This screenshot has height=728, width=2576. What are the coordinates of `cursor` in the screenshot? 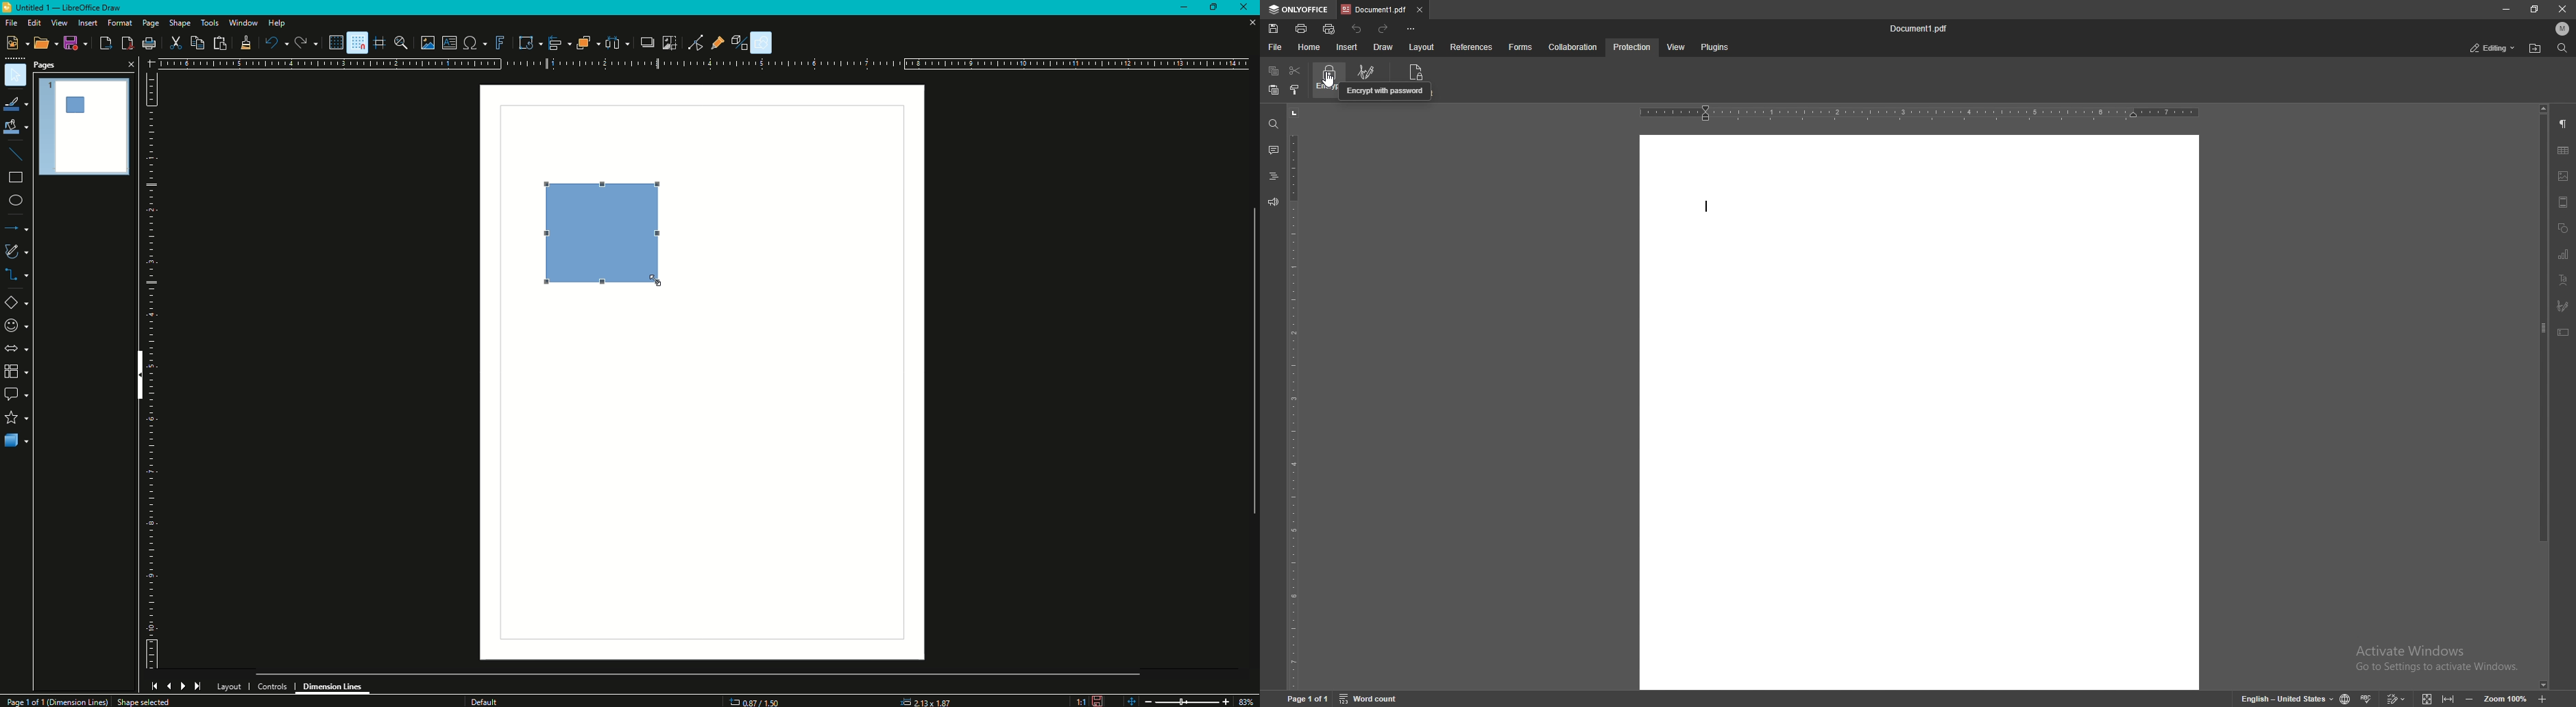 It's located at (1333, 82).